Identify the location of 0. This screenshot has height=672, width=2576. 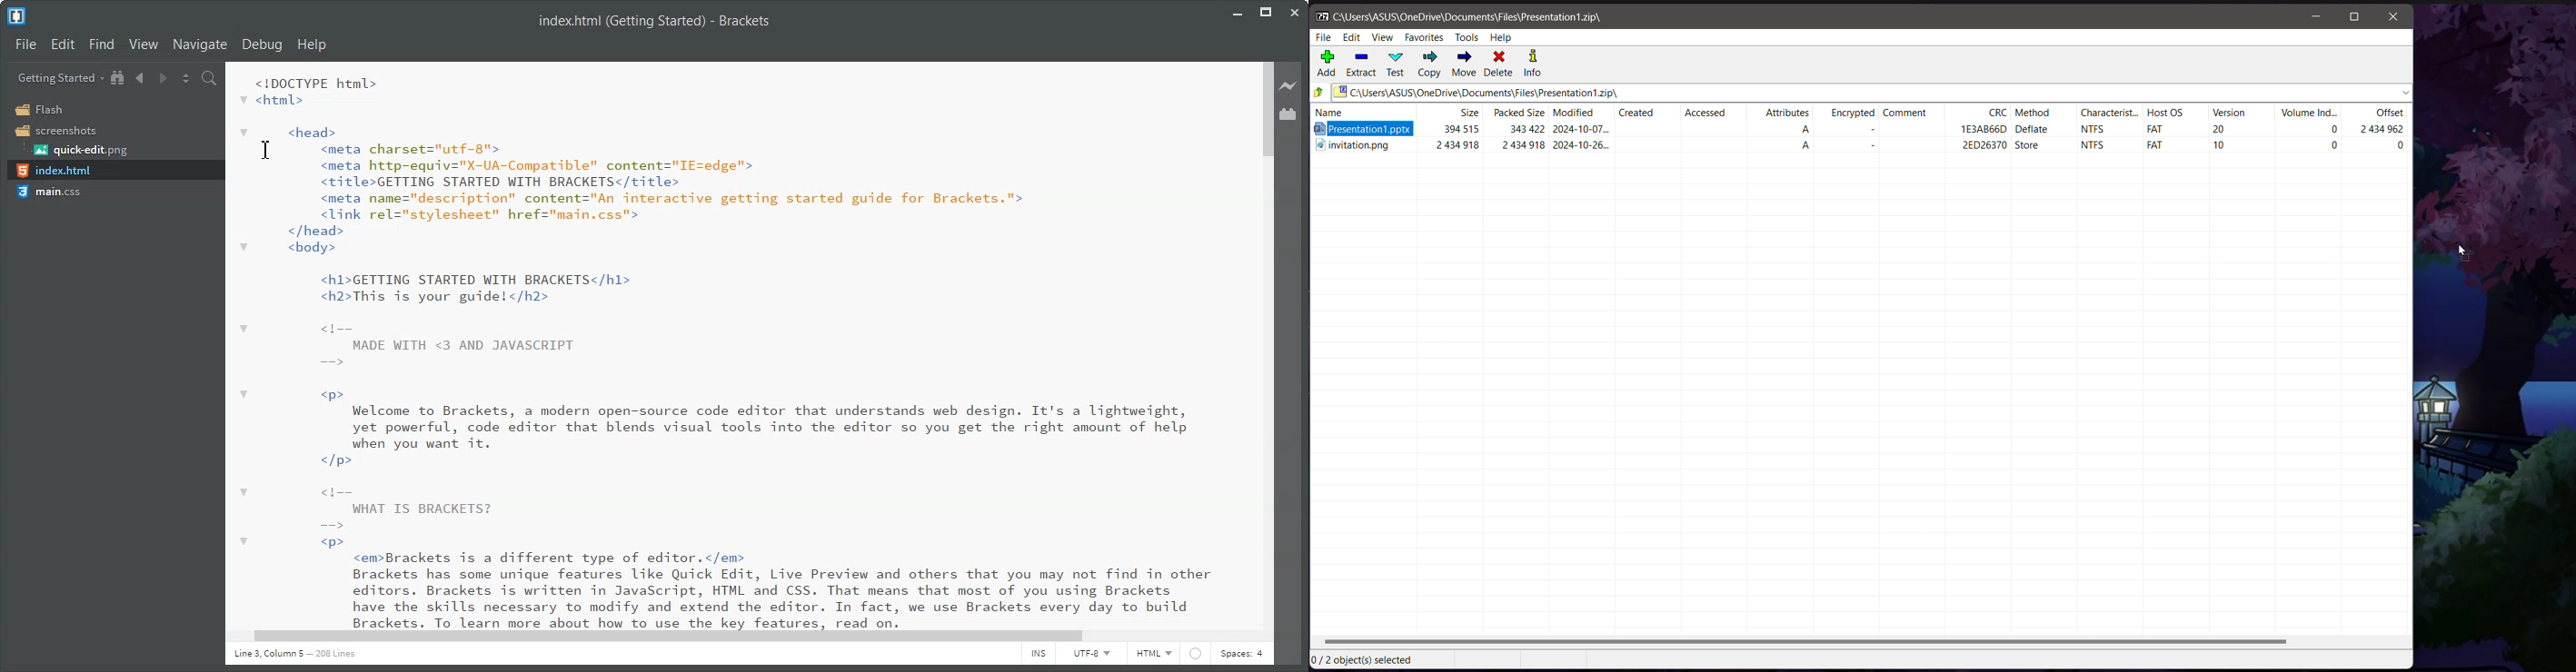
(2400, 147).